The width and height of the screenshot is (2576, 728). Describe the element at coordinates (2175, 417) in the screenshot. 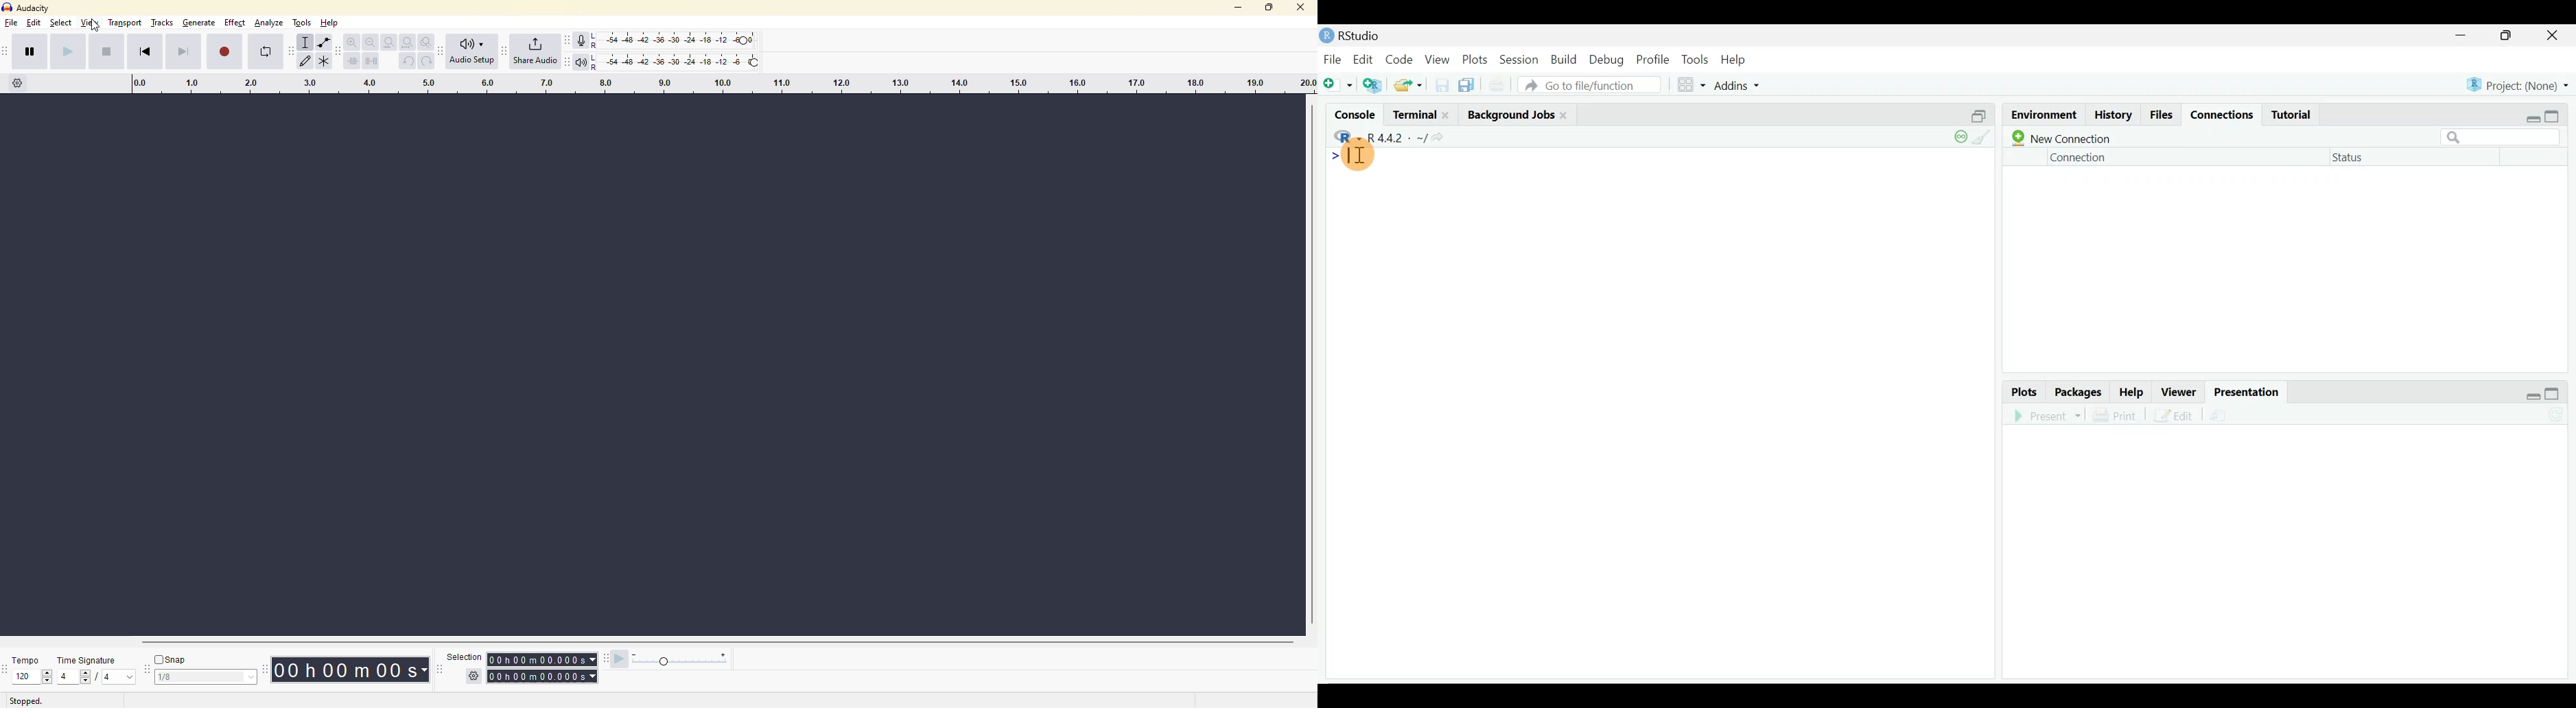

I see `Edit` at that location.